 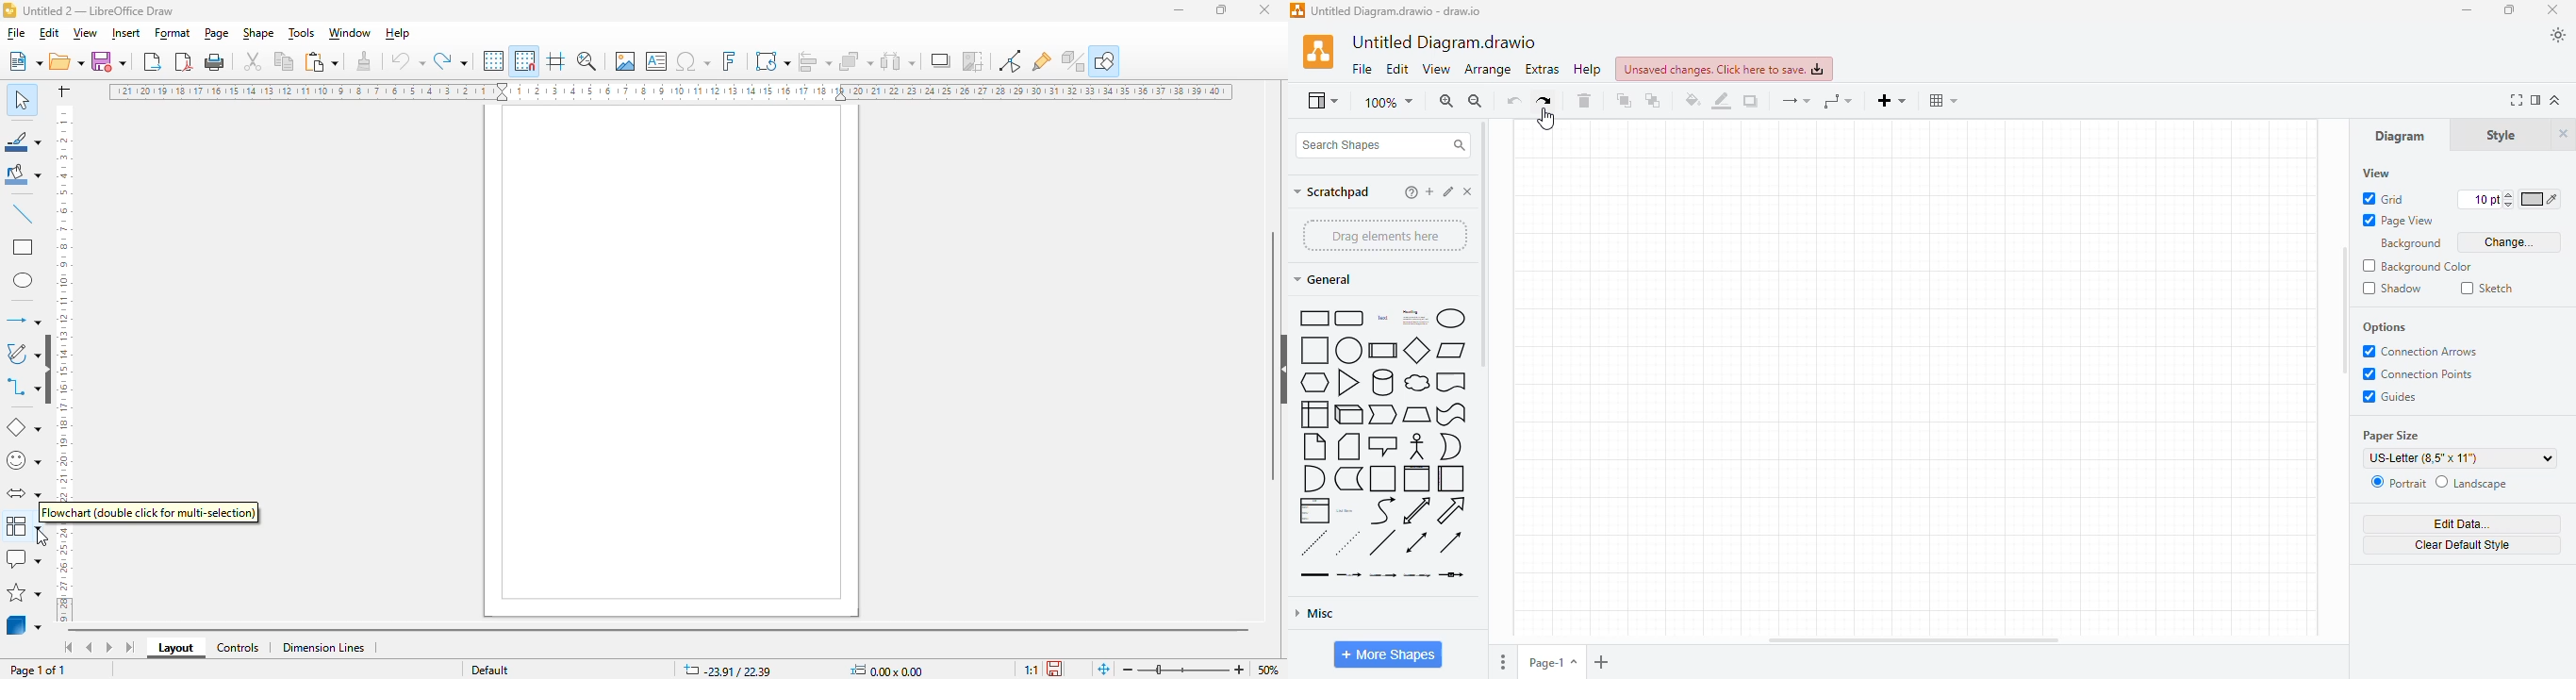 I want to click on scroll to next sheet, so click(x=109, y=648).